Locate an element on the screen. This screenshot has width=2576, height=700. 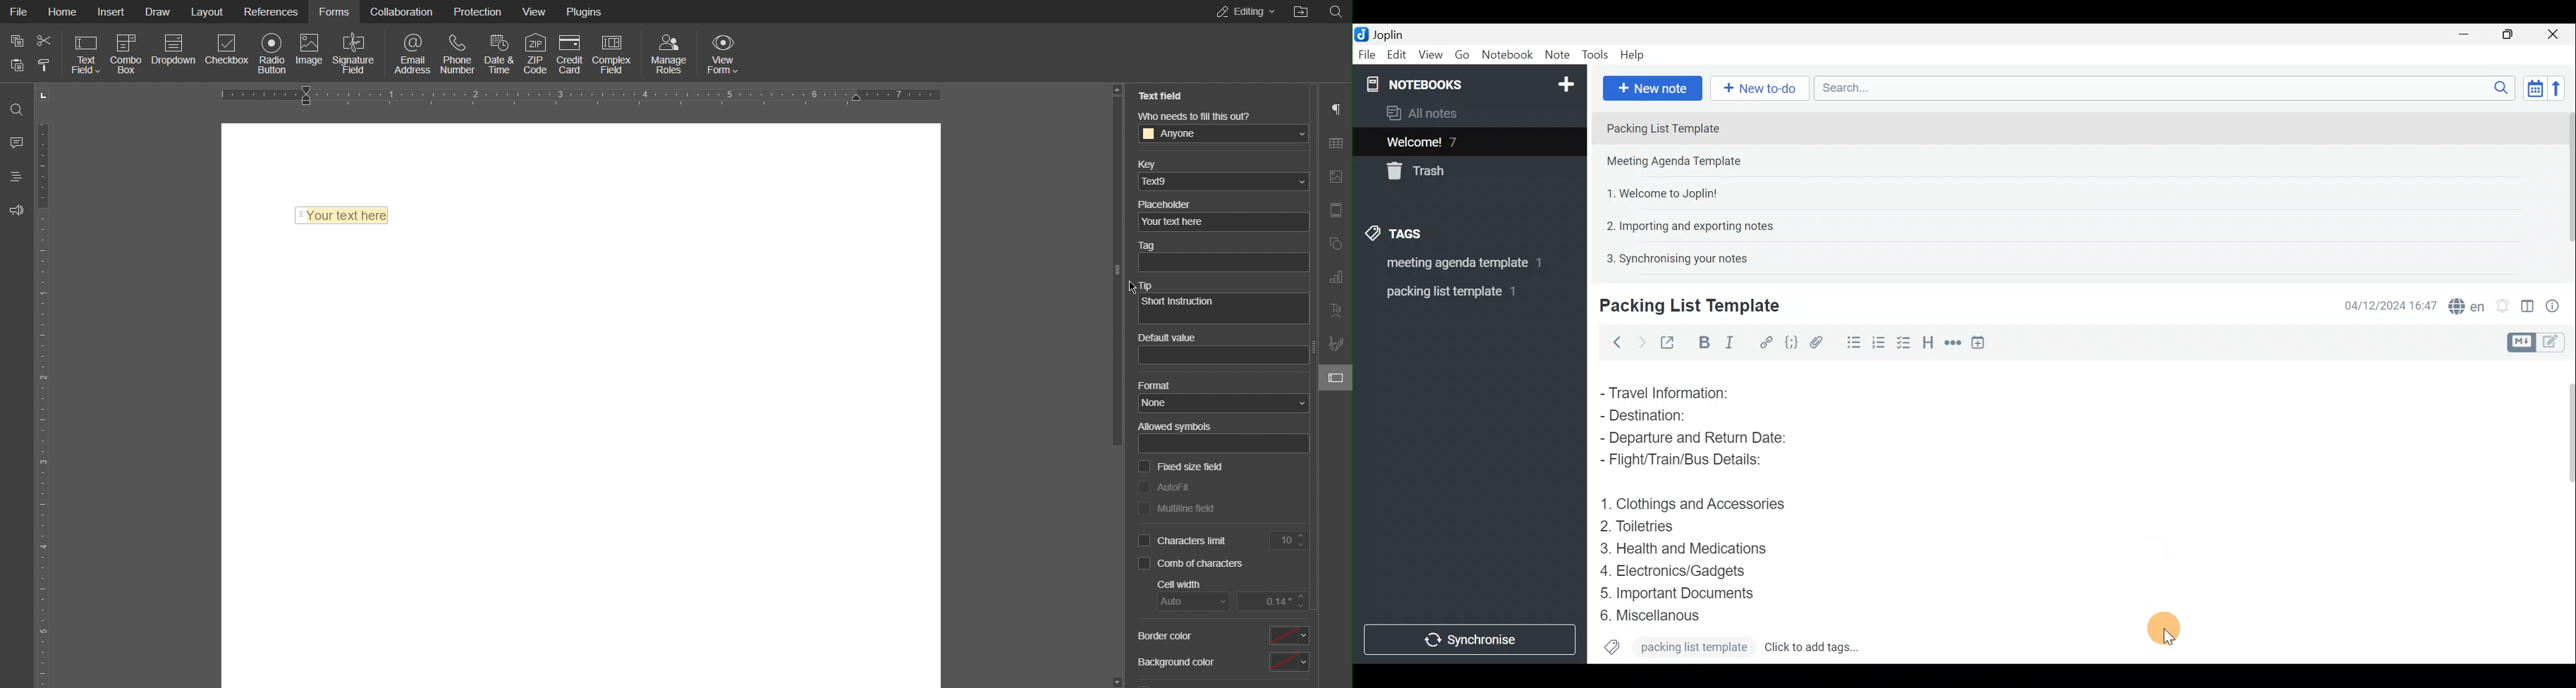
Bulleted list is located at coordinates (1849, 345).